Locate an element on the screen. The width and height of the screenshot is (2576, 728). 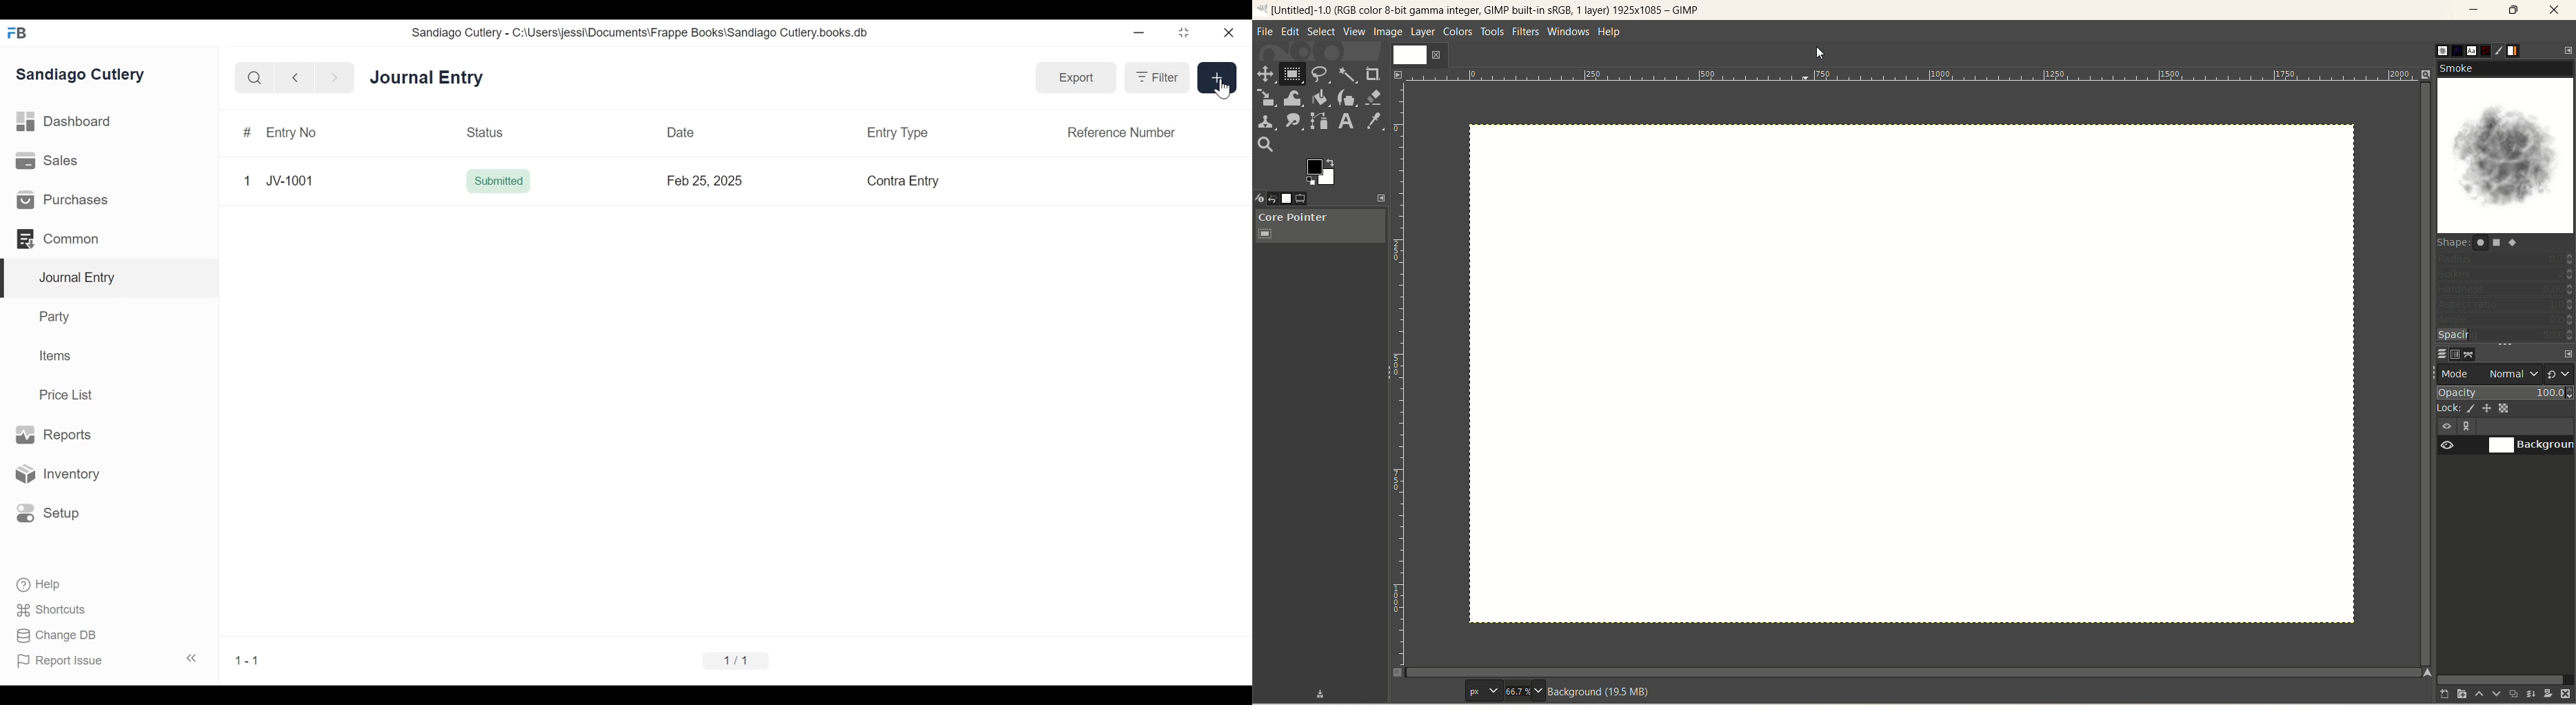
Entry No is located at coordinates (290, 133).